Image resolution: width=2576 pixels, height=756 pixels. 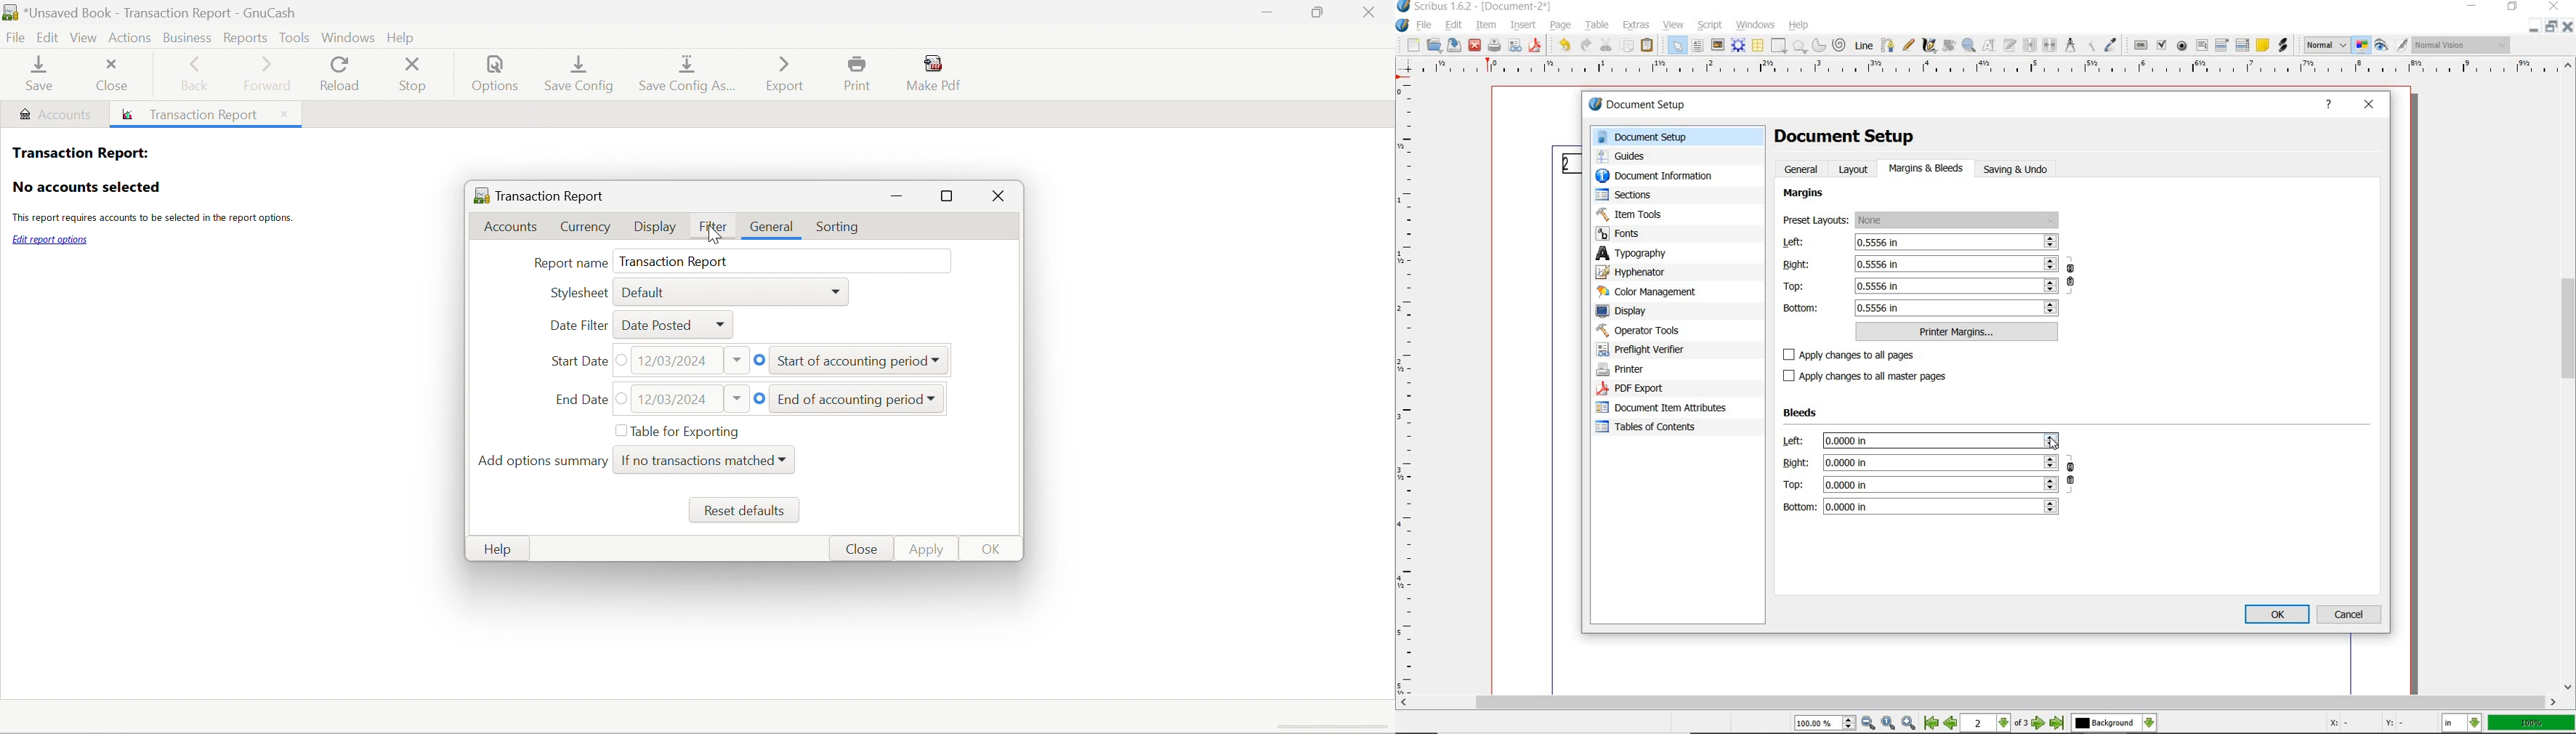 I want to click on Options, so click(x=498, y=76).